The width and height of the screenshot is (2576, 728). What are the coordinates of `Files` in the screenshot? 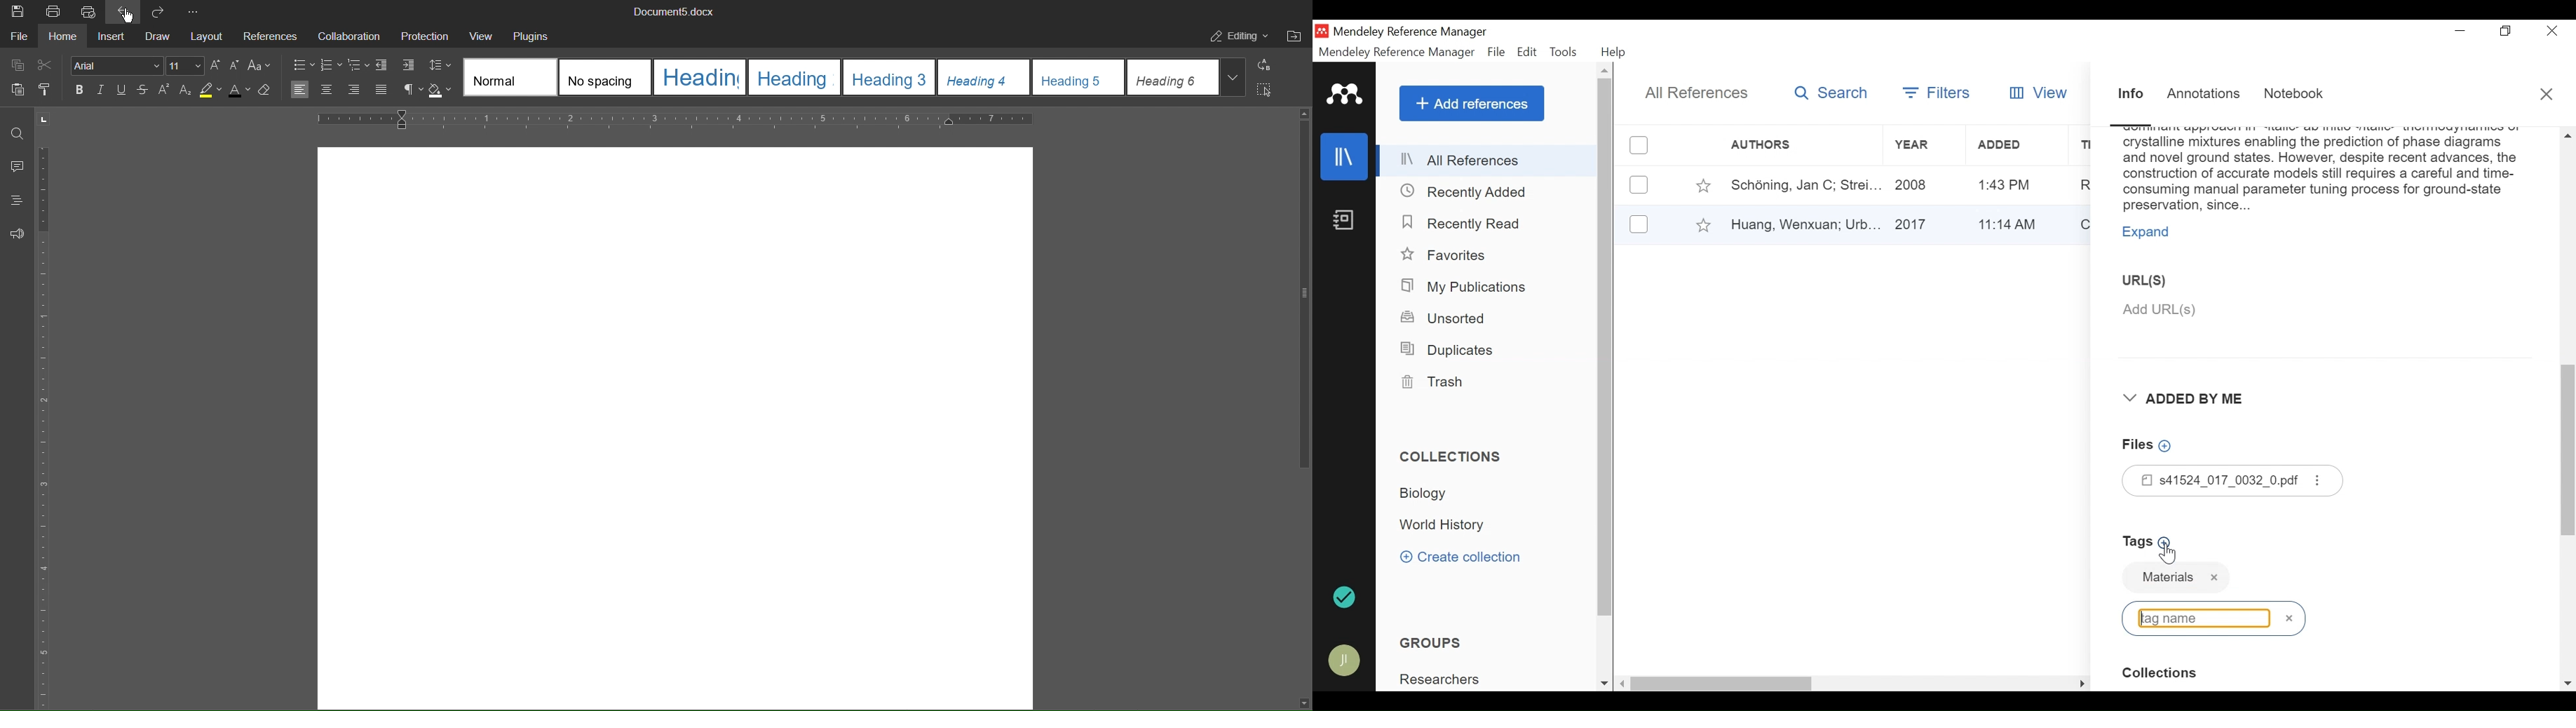 It's located at (2234, 481).